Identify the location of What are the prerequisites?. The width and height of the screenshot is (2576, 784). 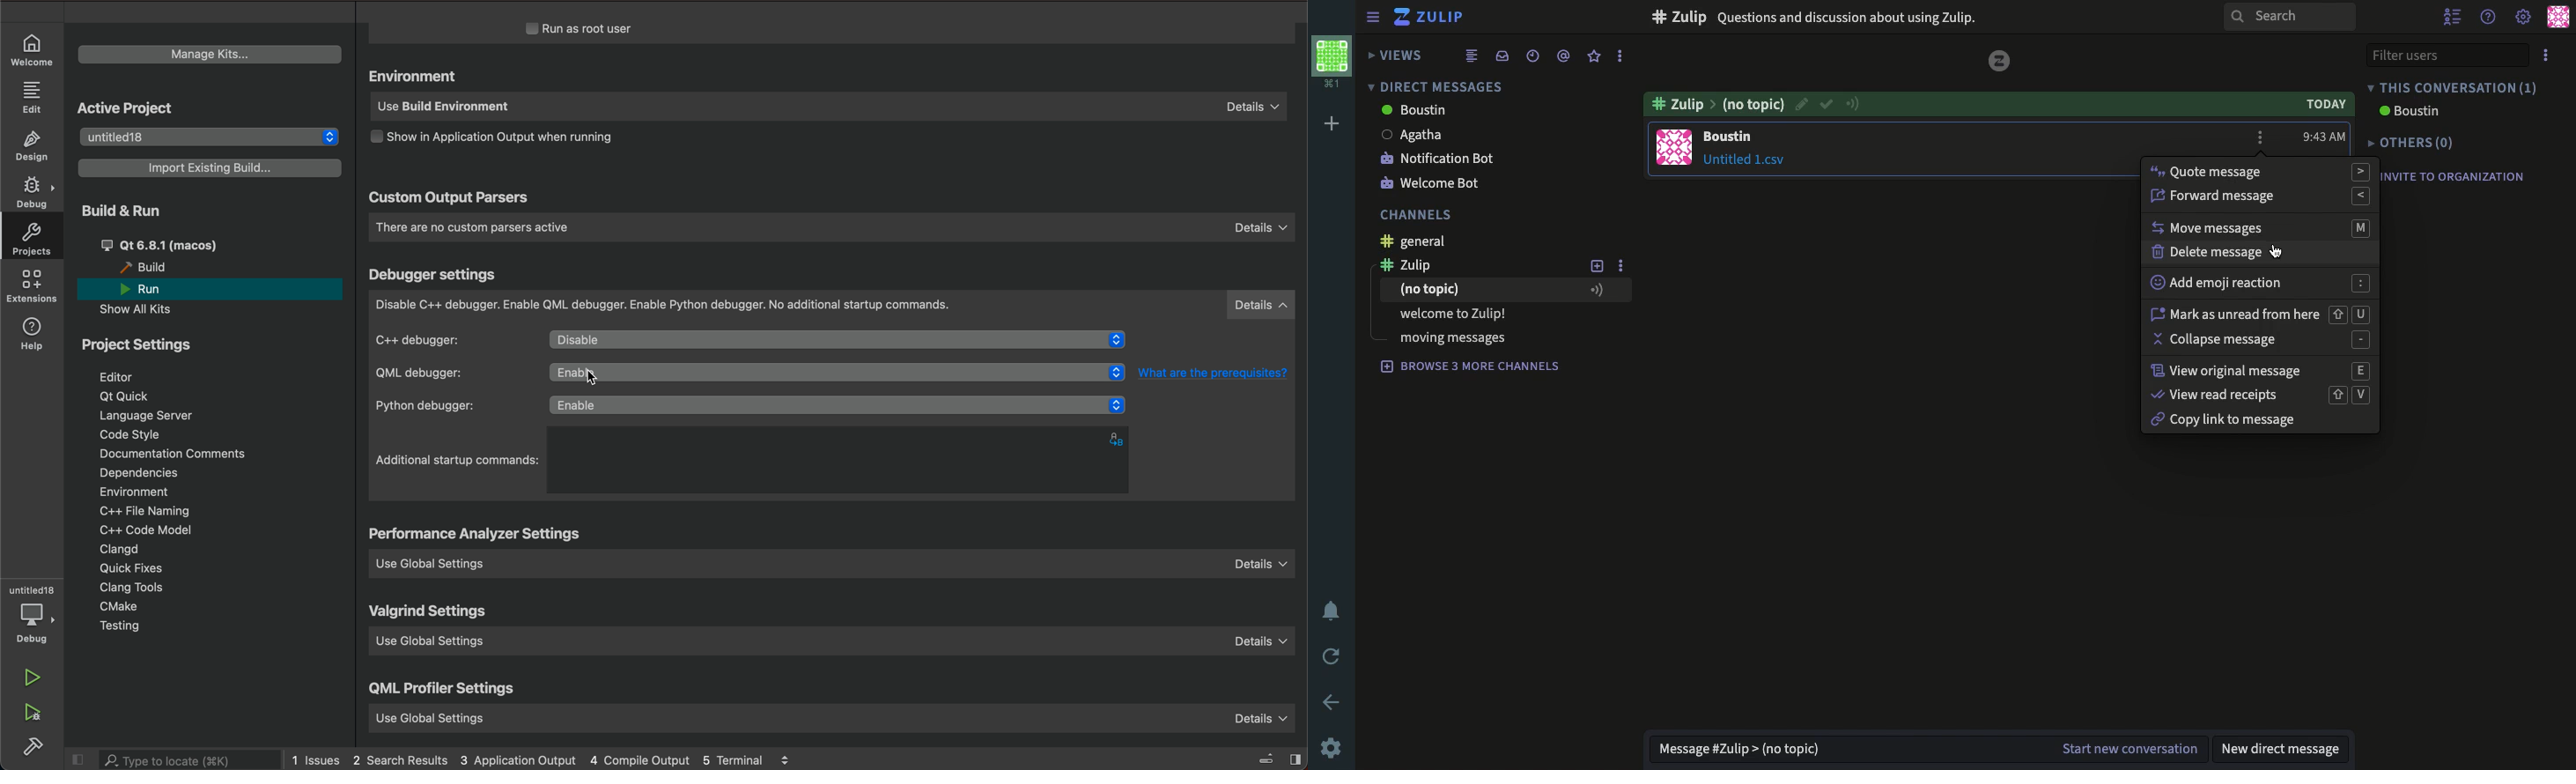
(1220, 374).